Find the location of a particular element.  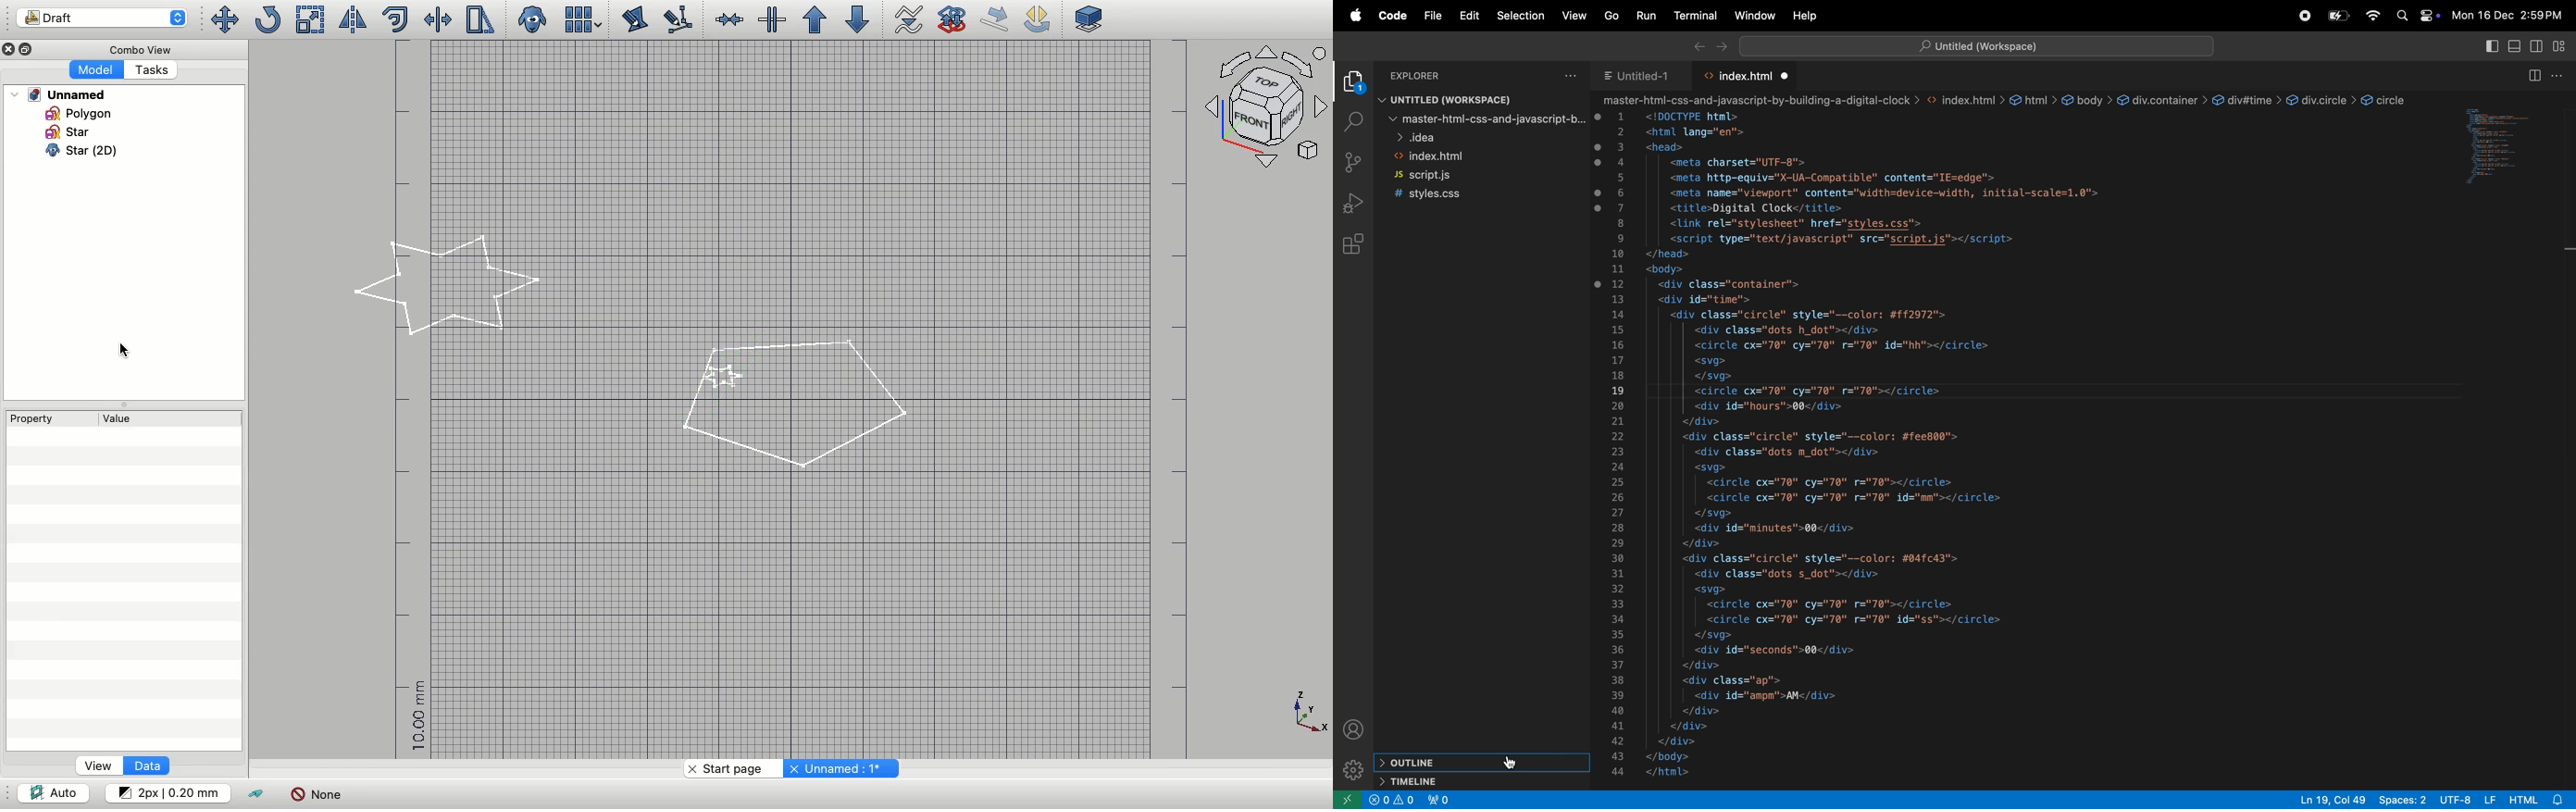

<html lang="en">
<head>
<meta charset="UTF-8">
<meta http-equiv="X-UA-Compatible" content="IE=edge">
<meta name="viewport" content="width=device-width, initial-scale=1.0">
<title>Digital Clock</title>
<link rel="stylesheet" href="styles.css">
<script type="text/javascript" src="script.js"></script>
</head>
<body>
<div class="container">
<div id="time">
<div class="circle" style="--color: #ff2972">
<div class="dots h_dot"></div>
<circle cx="70" cy="70" r="70" id="hh"></circle>
<svg>
</svg>
<circle cx="70" cy="70" r="70"></circle>
<div id="hours">00</div>
</div>
<div class="circle" style="--color: #fee800">
<div class="dots m_dot"></div>
<svg>
<circle cx="70" cy="70" r="70"></circle>
<circle cx="70" cy="70" r="70" id="mm"></circle>
</svg>
<div id="minutes">00</div>
</div>
<div class="circle" style="--color: #04fc43">
<div class="dots s_dot"></div>
<svg>
<circle cx="70" cy="70" r="70"></circle>
<circle cx="70" cy="70" r="70" id="ss"></circle>
</svg>
<div id="seconds">00</div>
</div>
<div class="ap">
<div id="ampm">AM</div>
</div>
</div>
</div>
</body>
</html> is located at coordinates (1888, 449).